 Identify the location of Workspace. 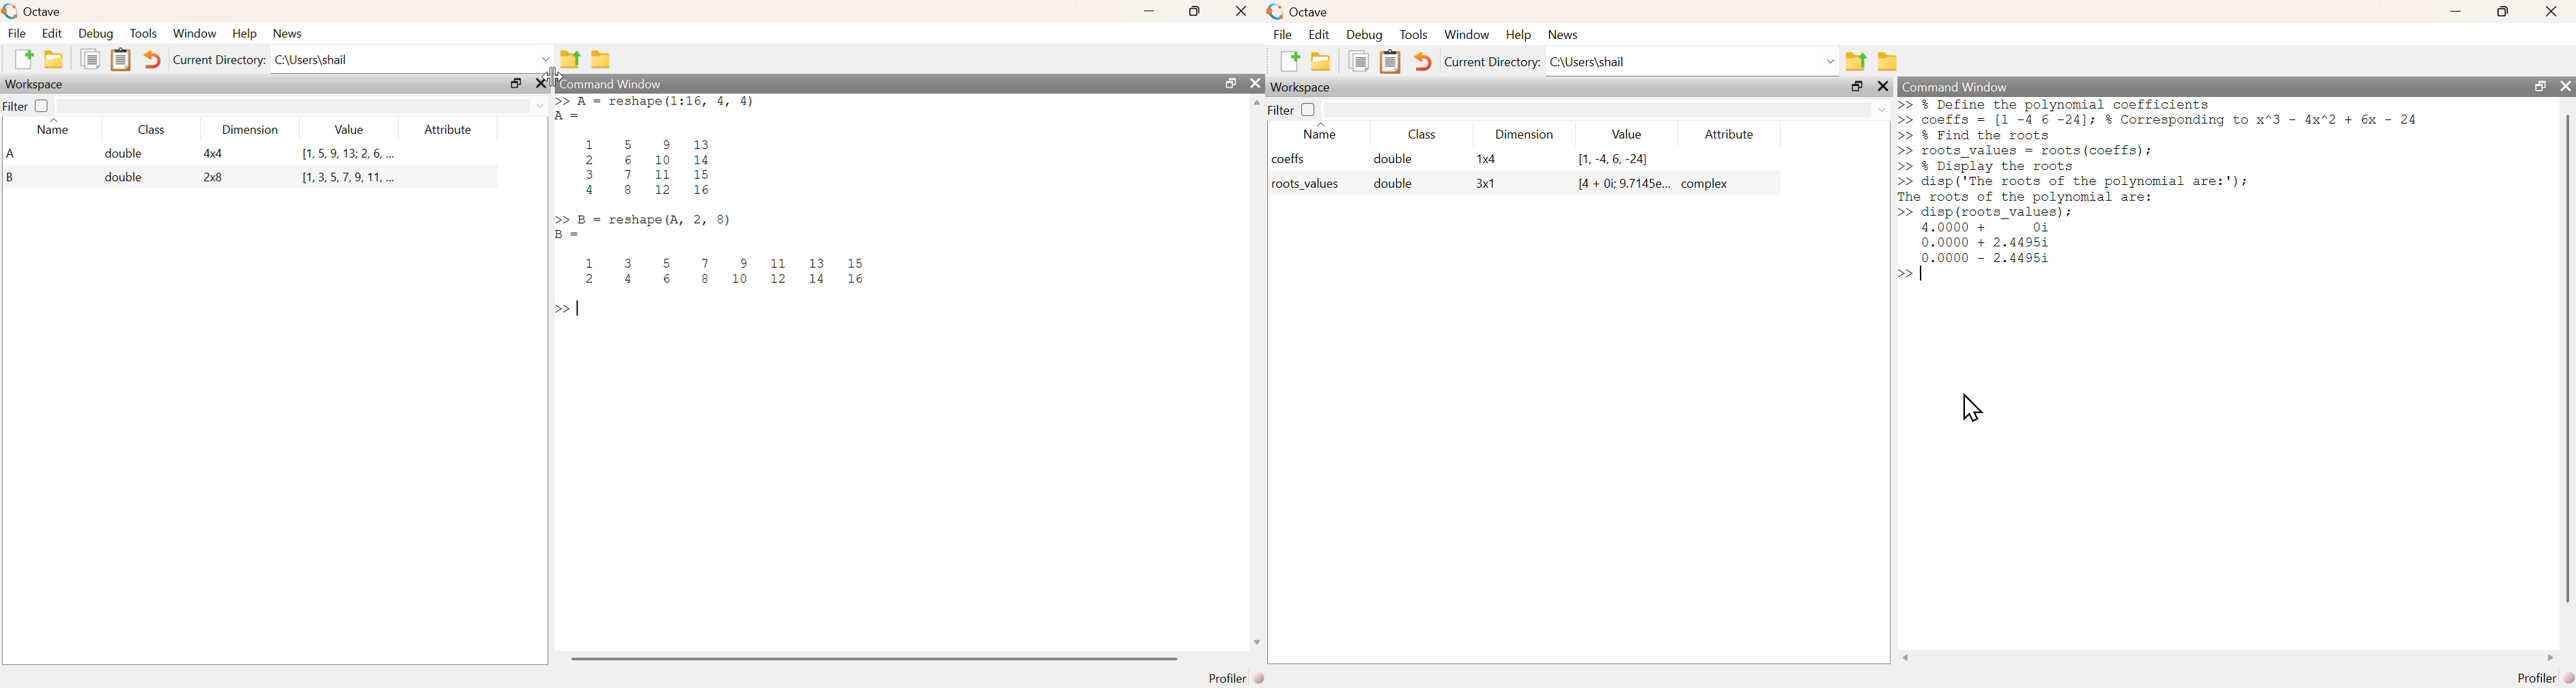
(1303, 87).